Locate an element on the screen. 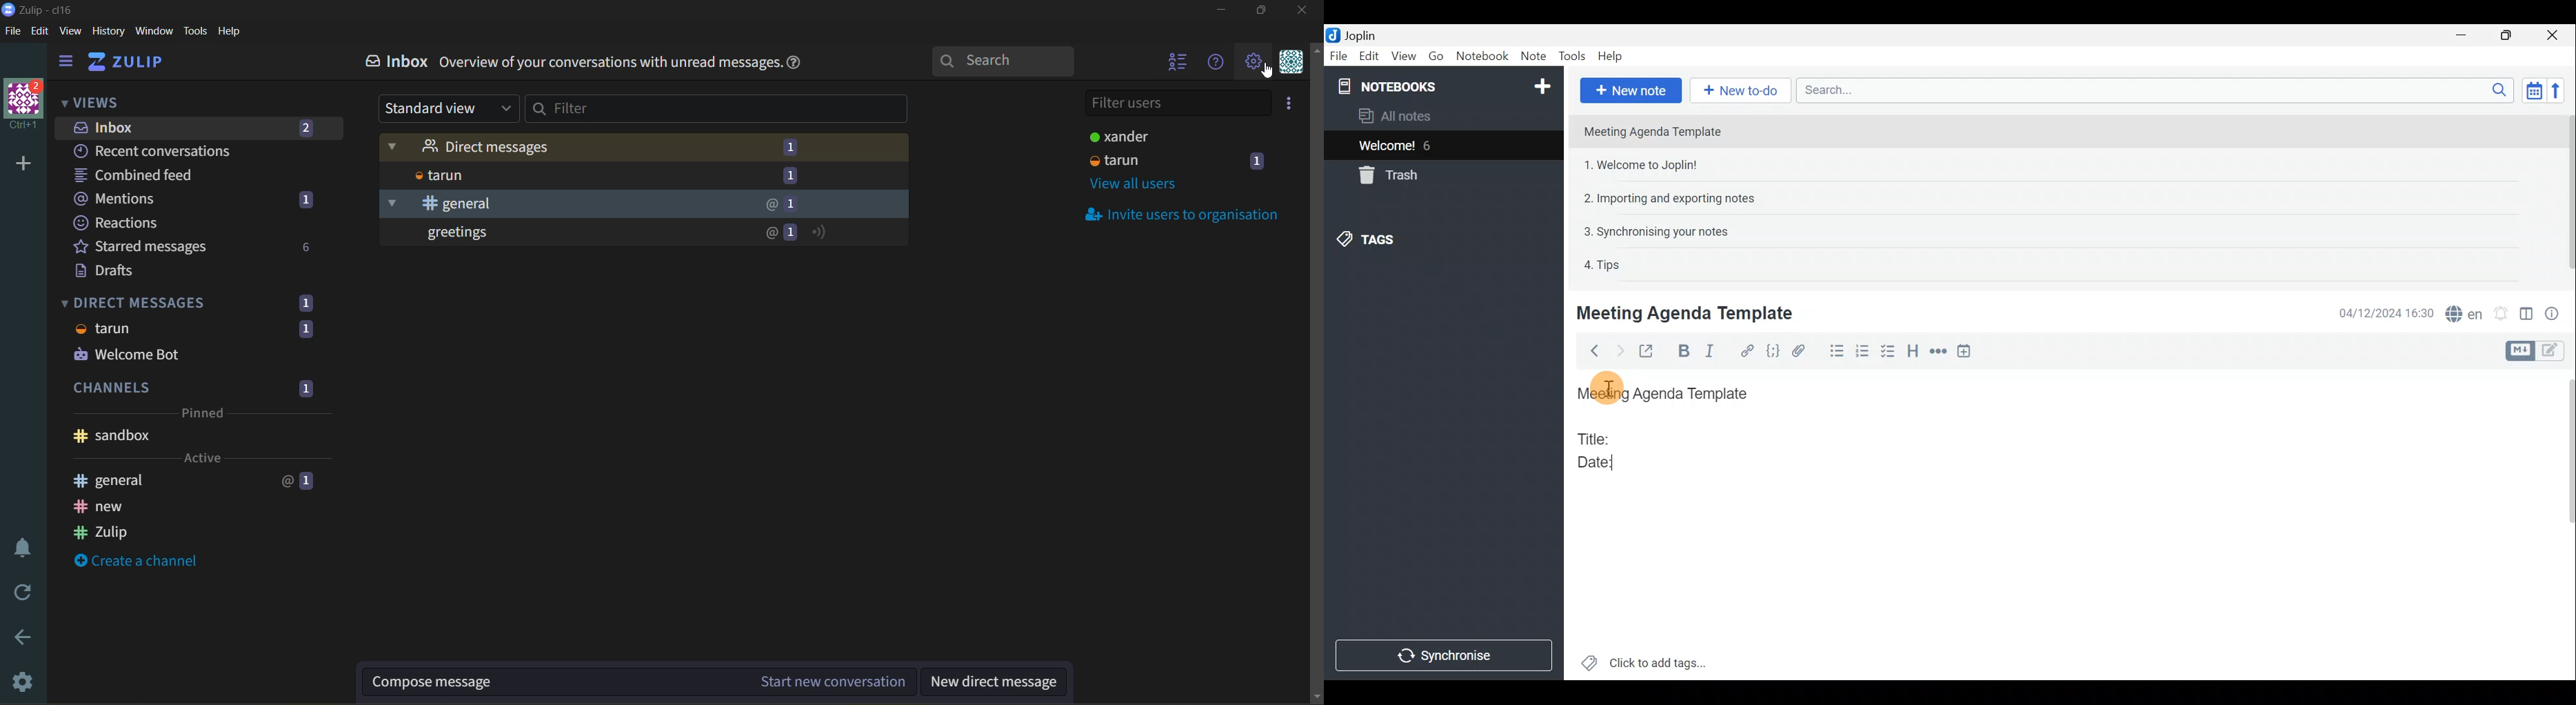 Image resolution: width=2576 pixels, height=728 pixels. hide side bar is located at coordinates (67, 63).